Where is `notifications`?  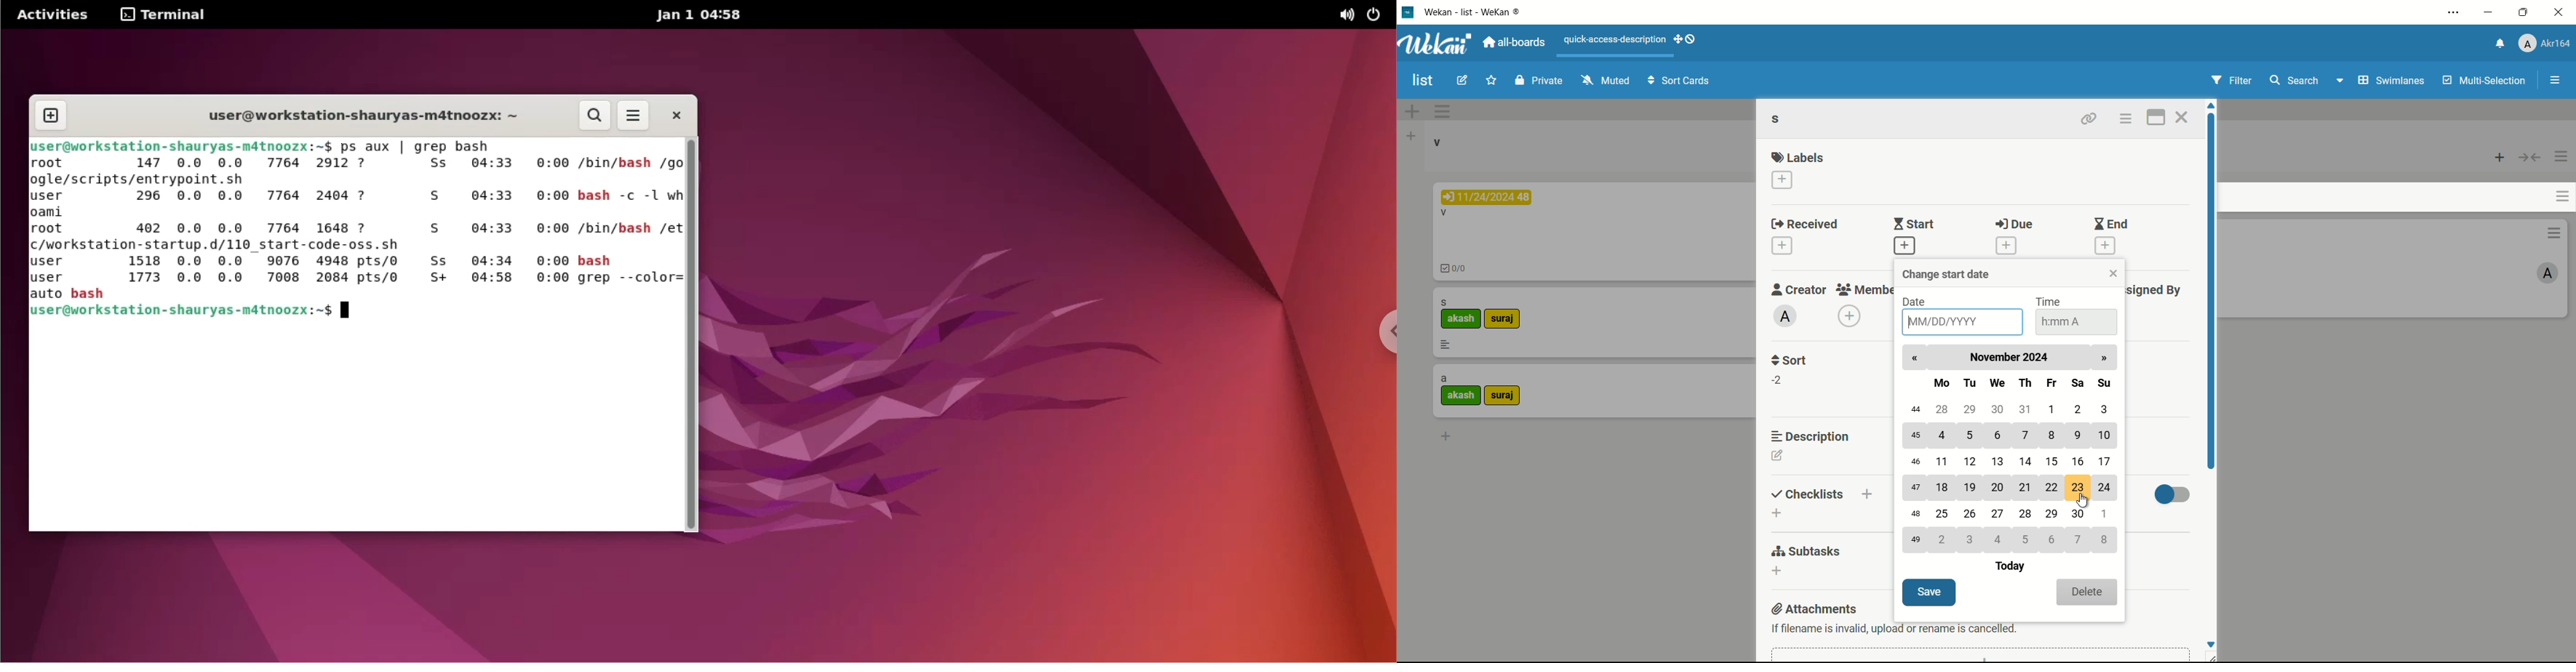
notifications is located at coordinates (2501, 42).